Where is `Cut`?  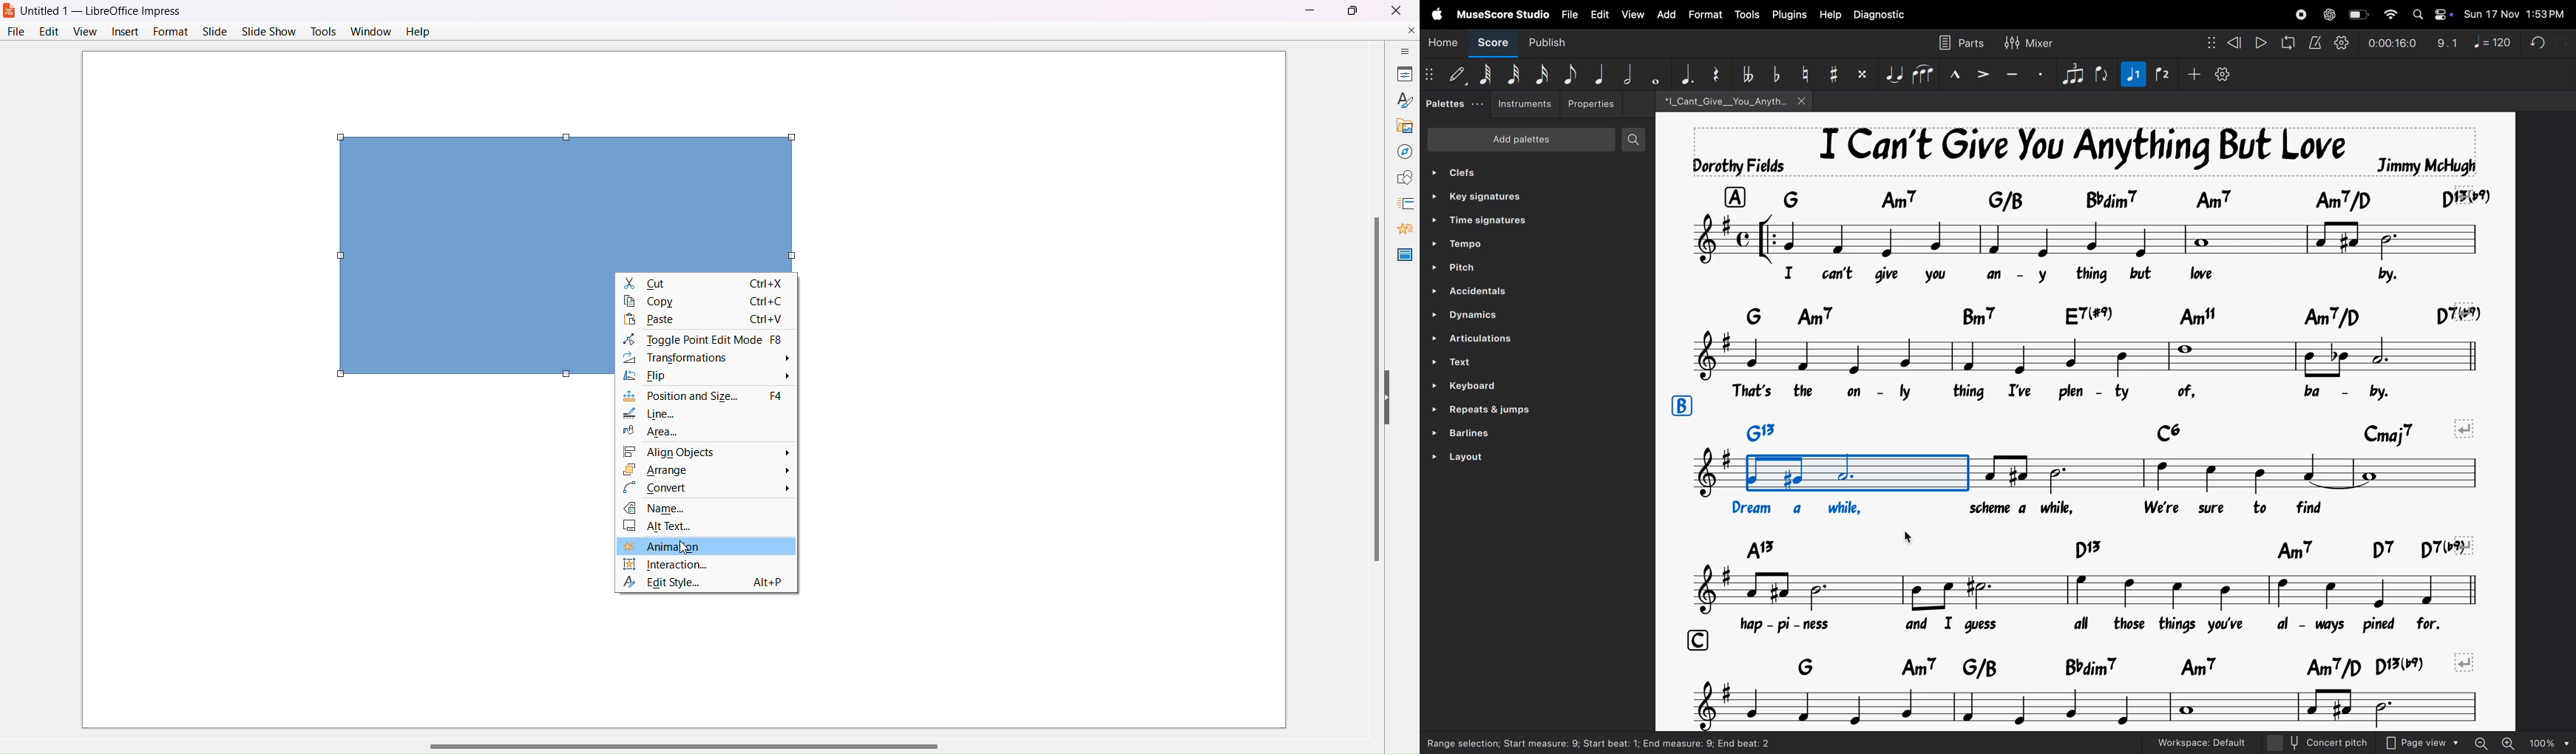 Cut is located at coordinates (707, 284).